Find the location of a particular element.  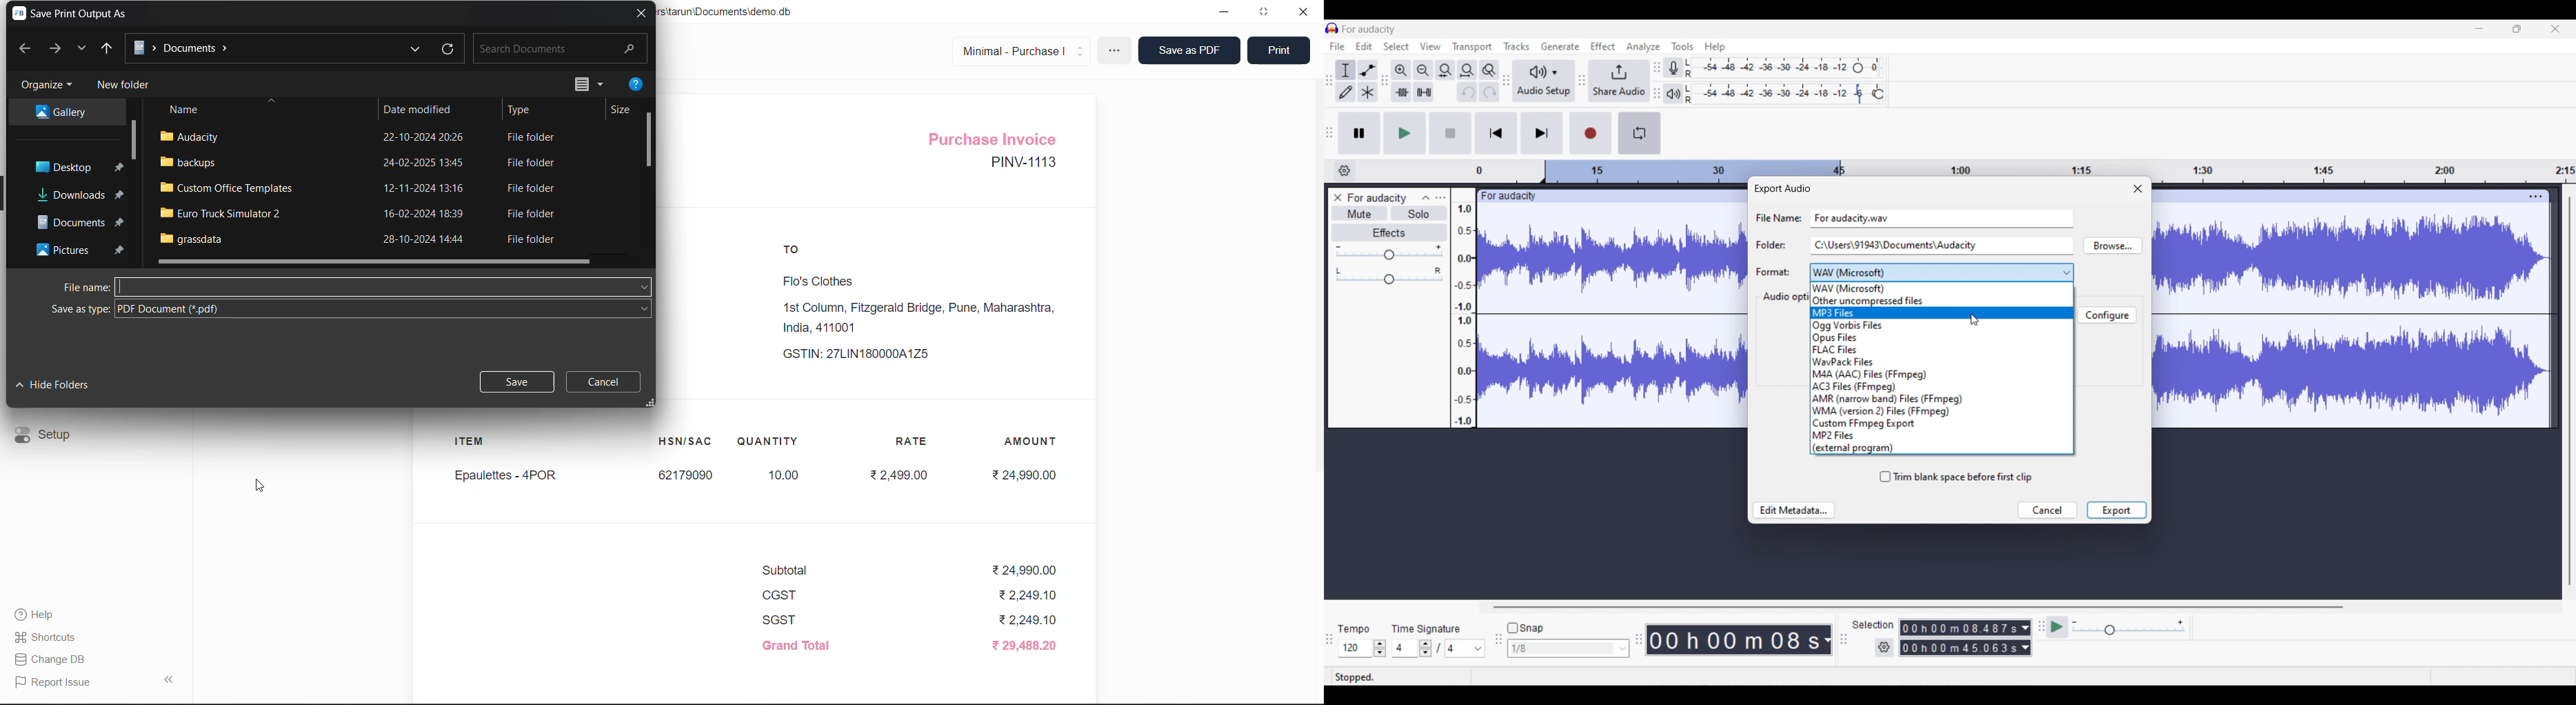

Tracks menu is located at coordinates (1516, 46).